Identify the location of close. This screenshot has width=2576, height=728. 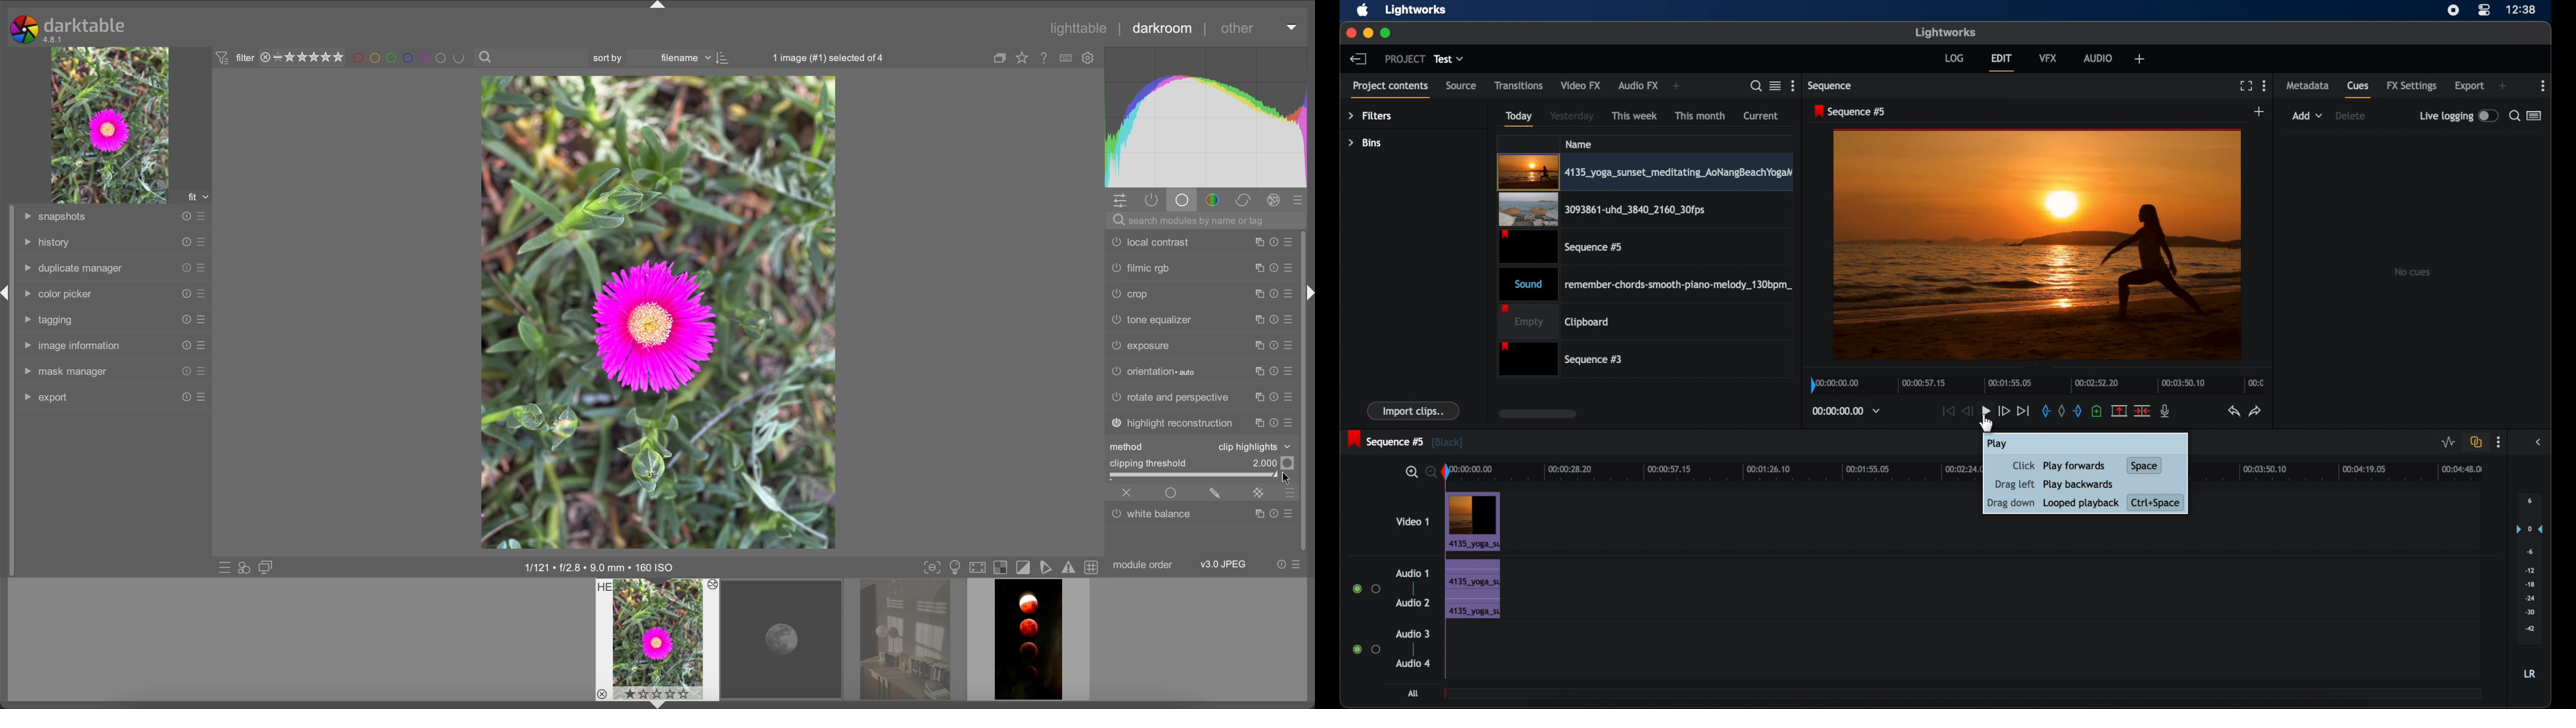
(1127, 493).